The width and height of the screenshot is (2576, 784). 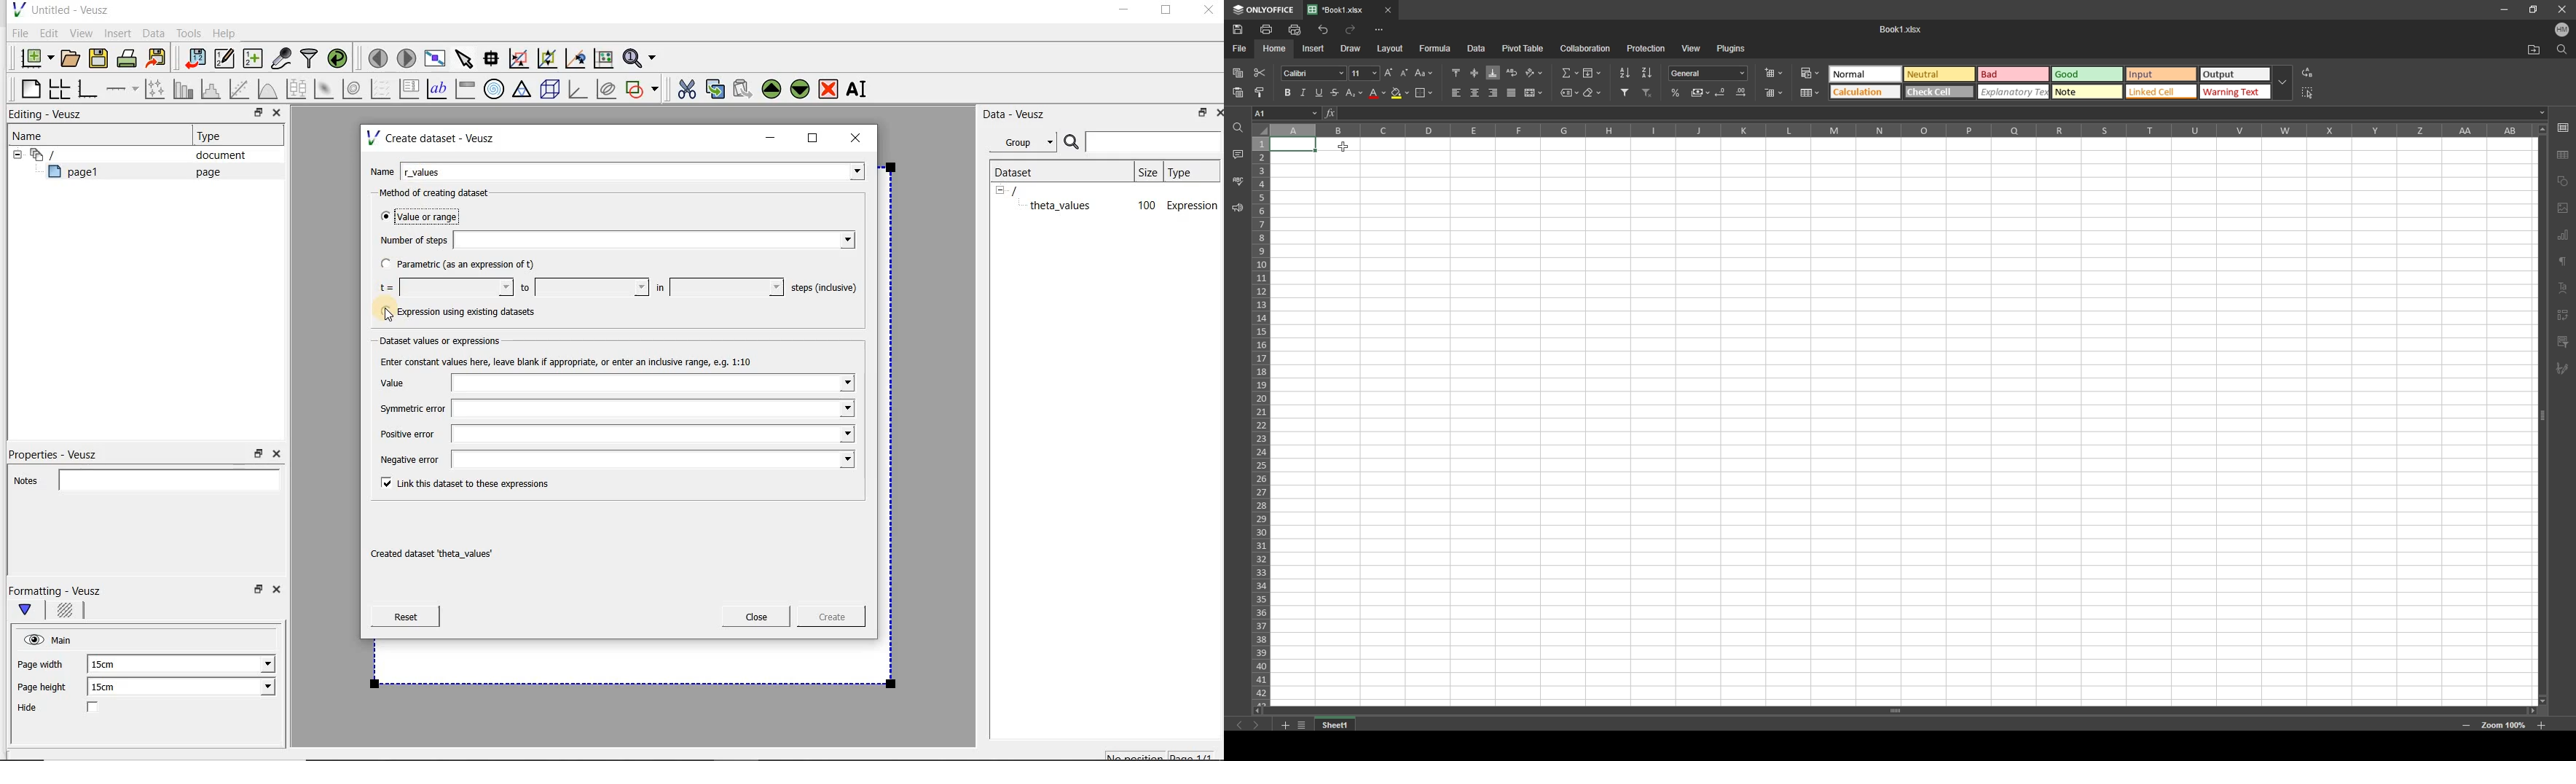 What do you see at coordinates (1190, 171) in the screenshot?
I see `Type` at bounding box center [1190, 171].